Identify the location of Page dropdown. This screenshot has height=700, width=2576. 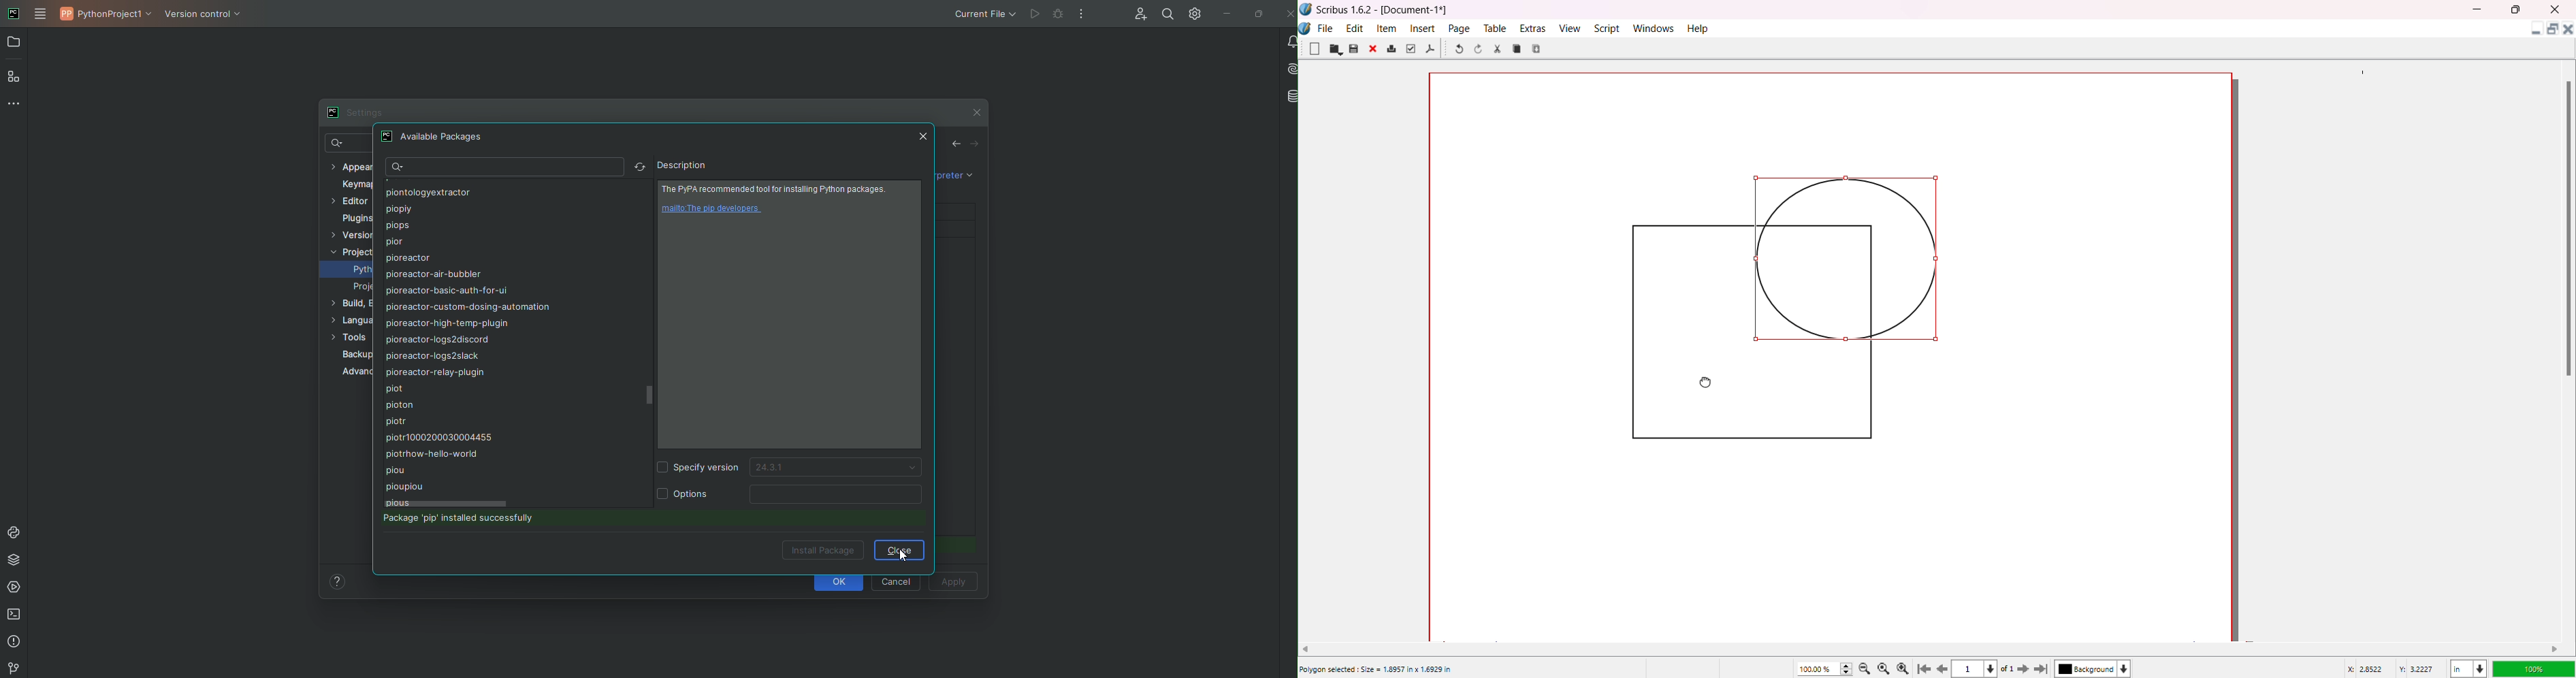
(1996, 668).